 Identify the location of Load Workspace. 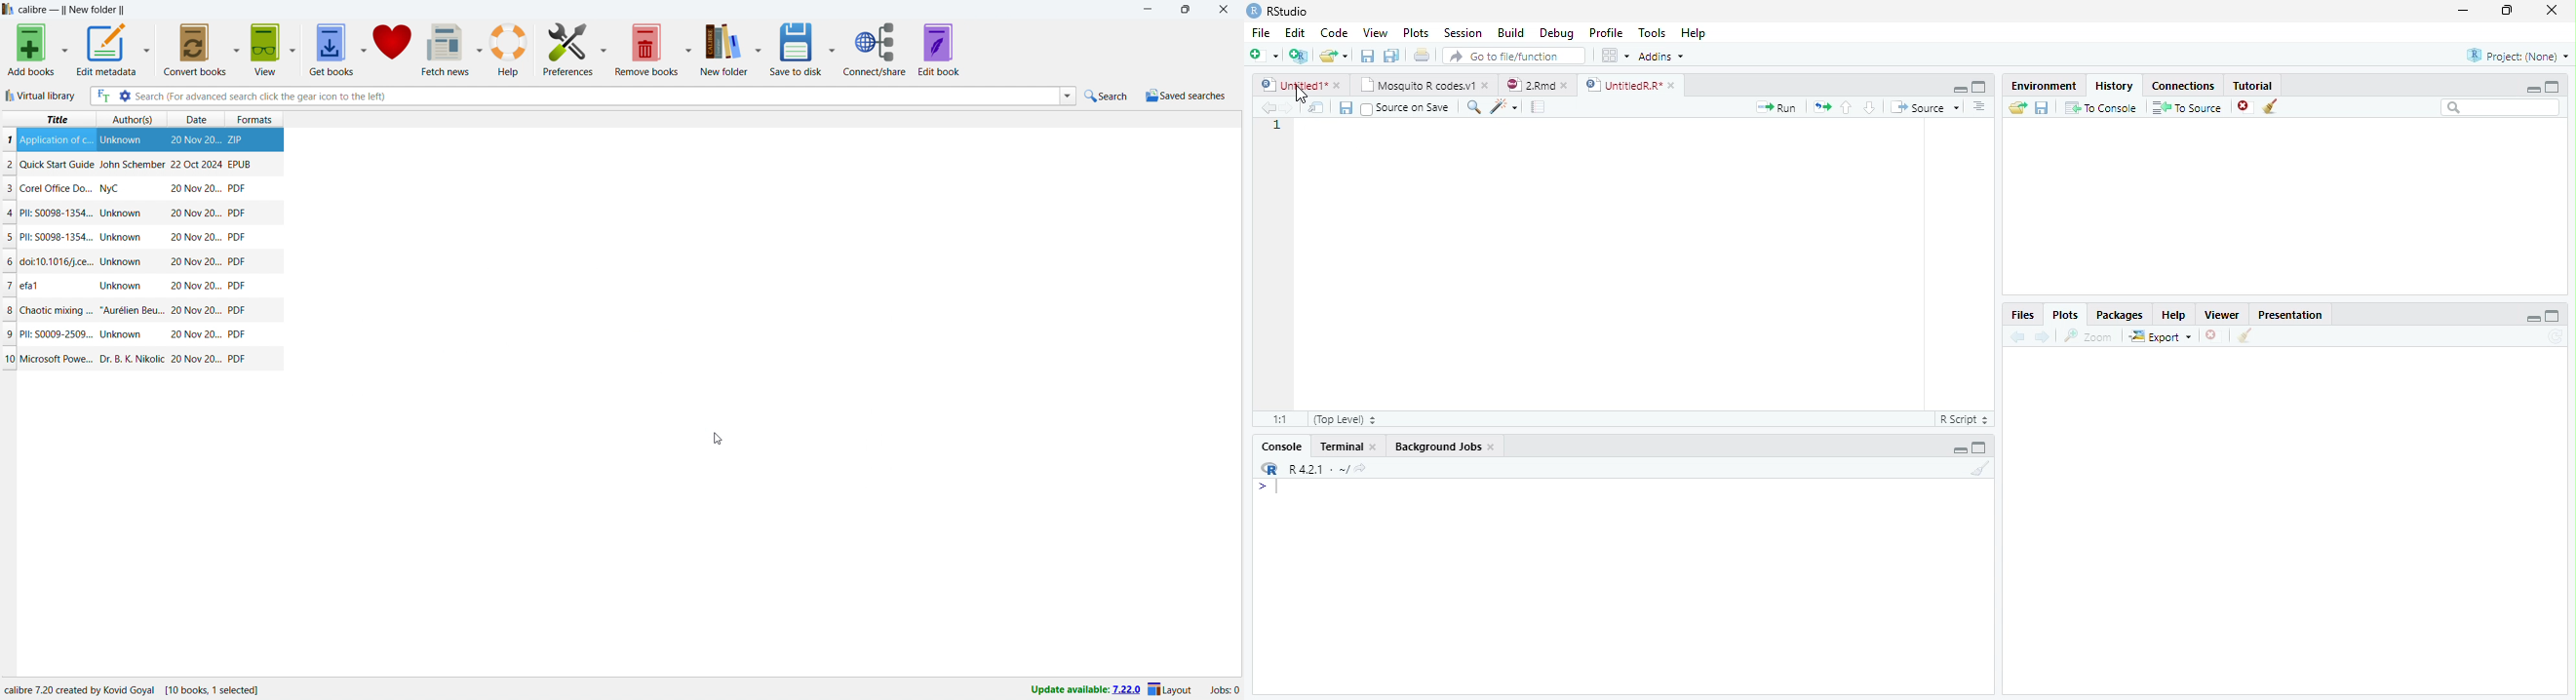
(2018, 108).